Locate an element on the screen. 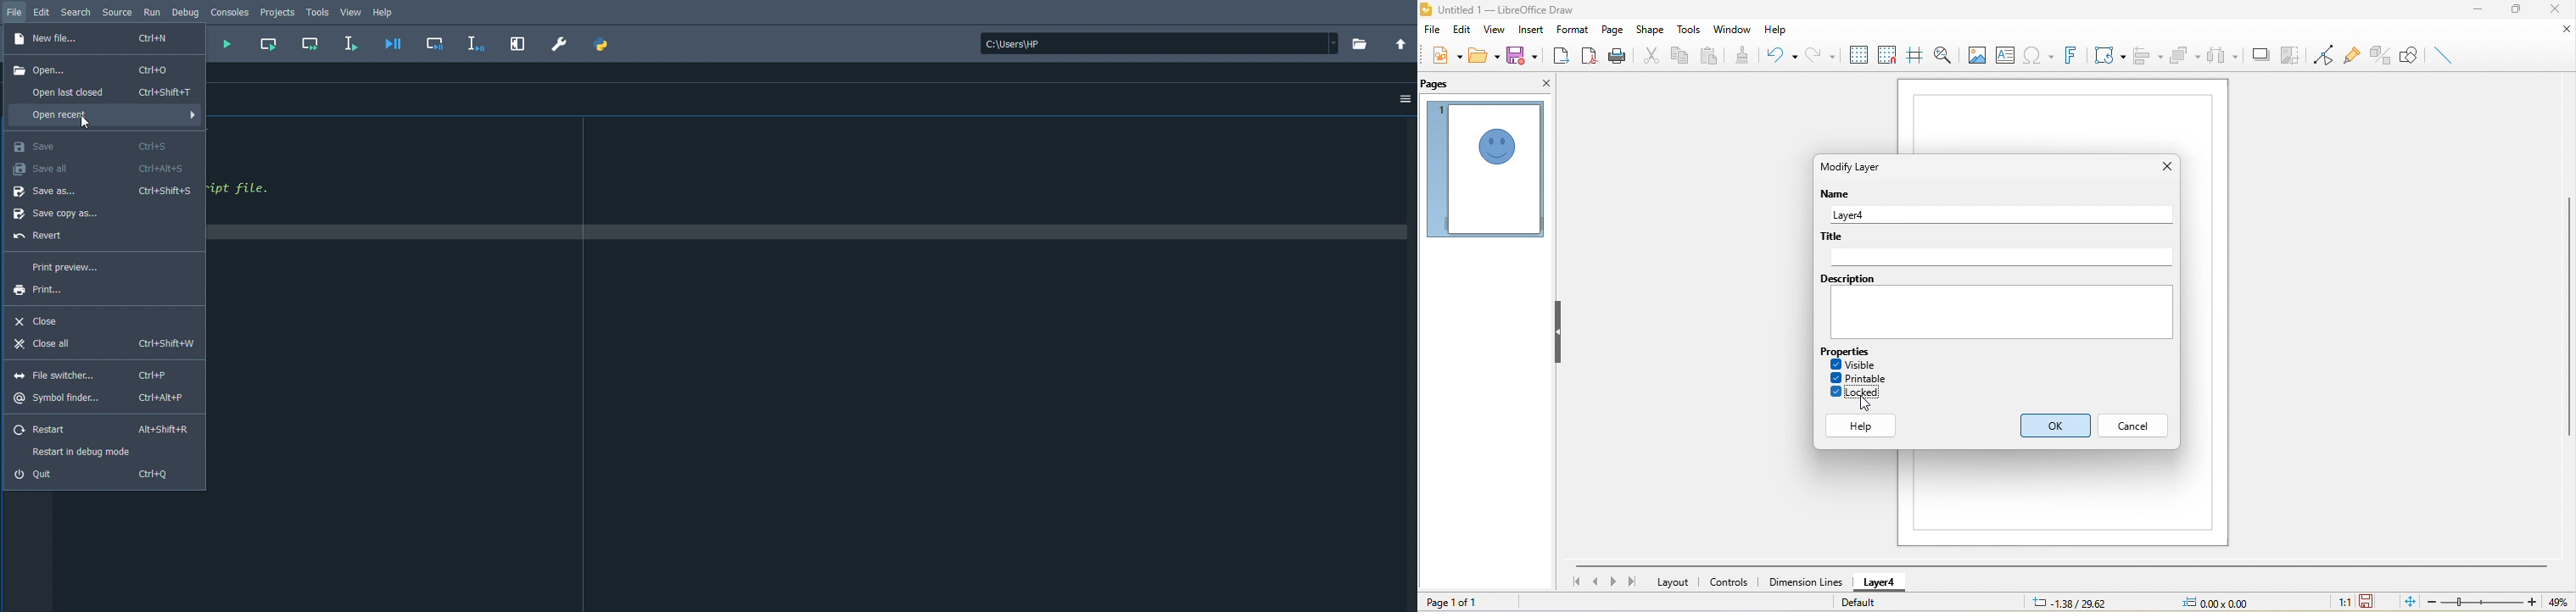 The image size is (2576, 616). Cursor is located at coordinates (87, 122).